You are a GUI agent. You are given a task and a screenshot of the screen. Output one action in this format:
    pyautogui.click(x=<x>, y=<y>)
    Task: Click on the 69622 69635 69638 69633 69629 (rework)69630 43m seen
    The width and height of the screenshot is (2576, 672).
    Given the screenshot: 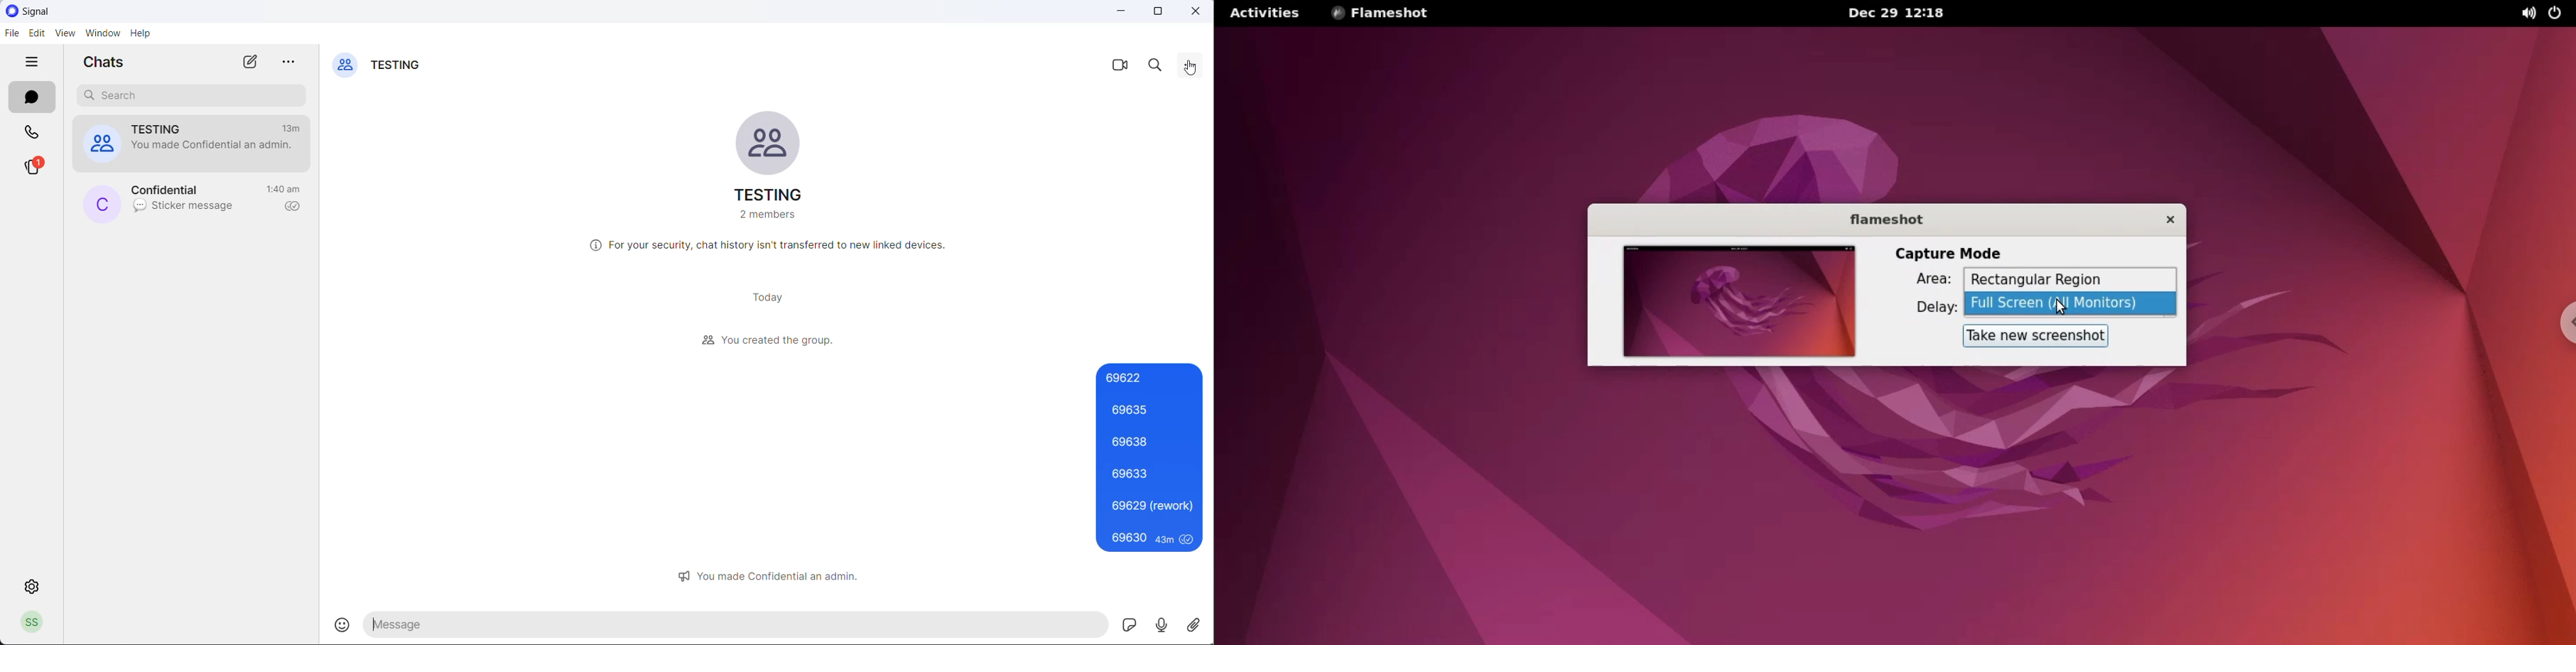 What is the action you would take?
    pyautogui.click(x=1151, y=457)
    